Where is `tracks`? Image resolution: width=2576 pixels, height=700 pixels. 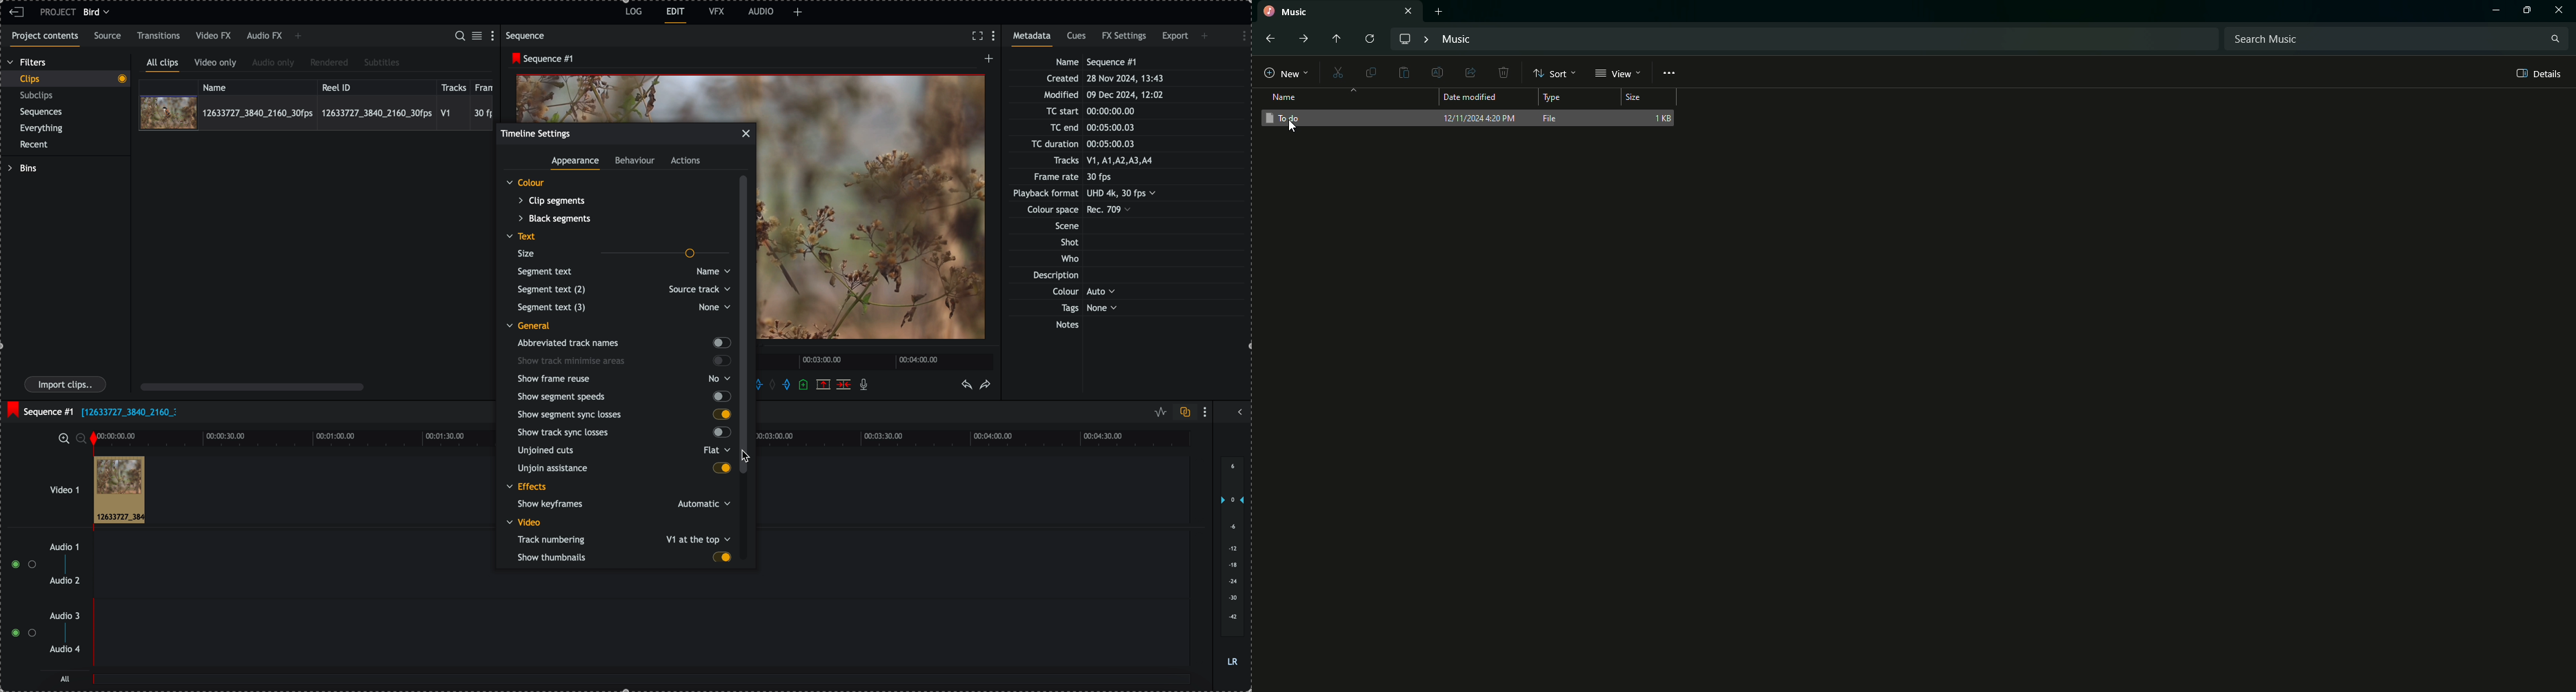
tracks is located at coordinates (454, 86).